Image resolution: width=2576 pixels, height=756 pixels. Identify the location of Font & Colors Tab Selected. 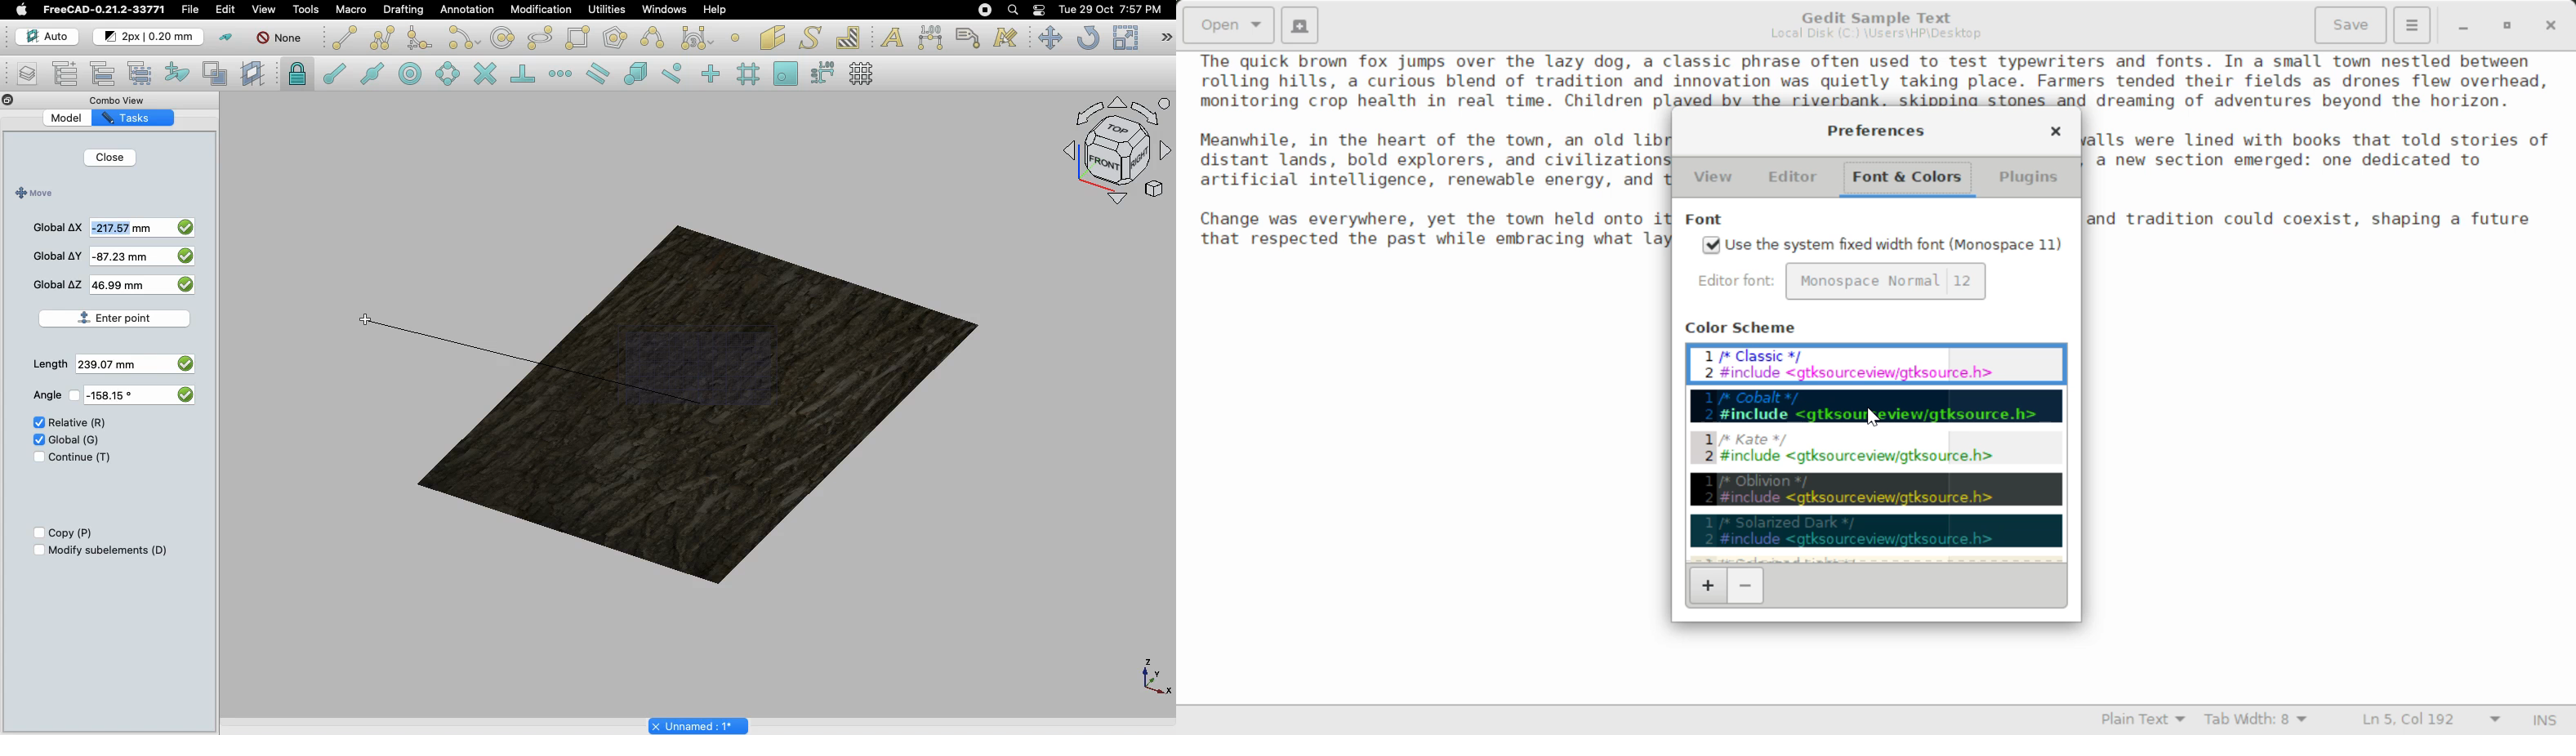
(1910, 176).